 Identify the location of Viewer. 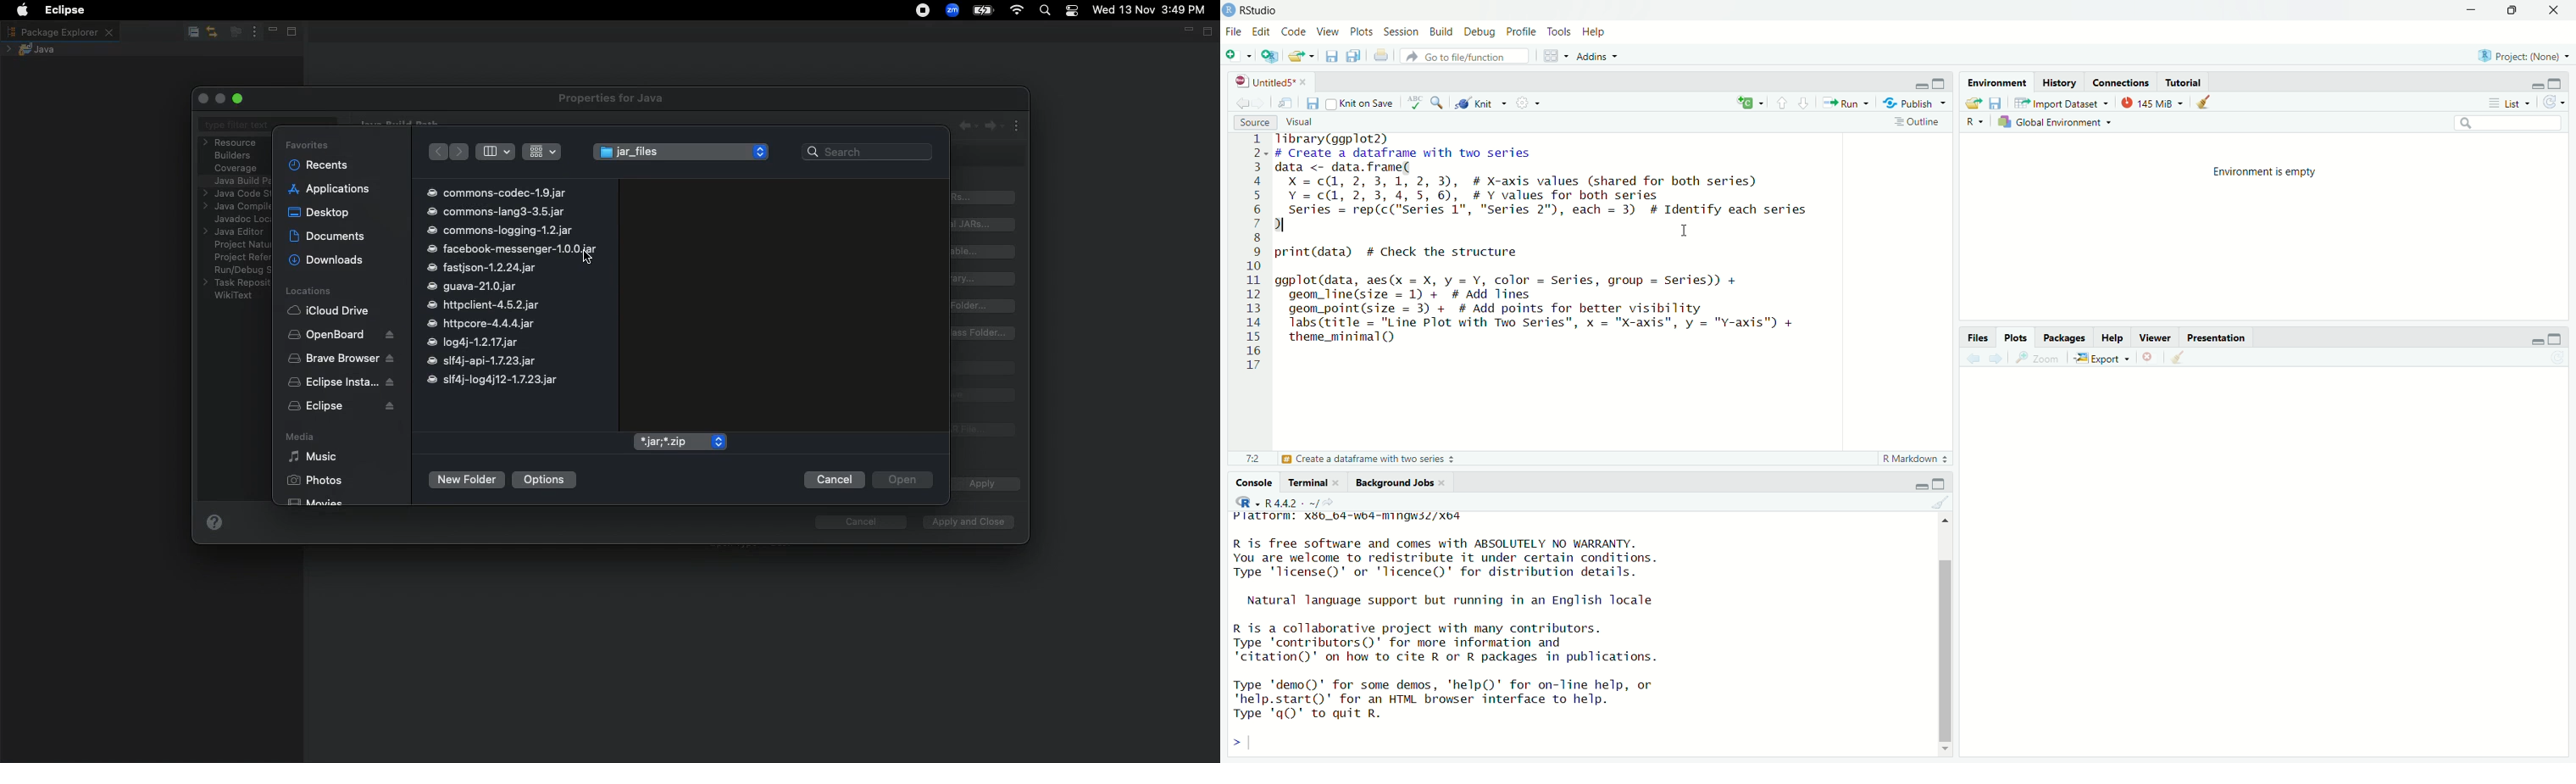
(2154, 338).